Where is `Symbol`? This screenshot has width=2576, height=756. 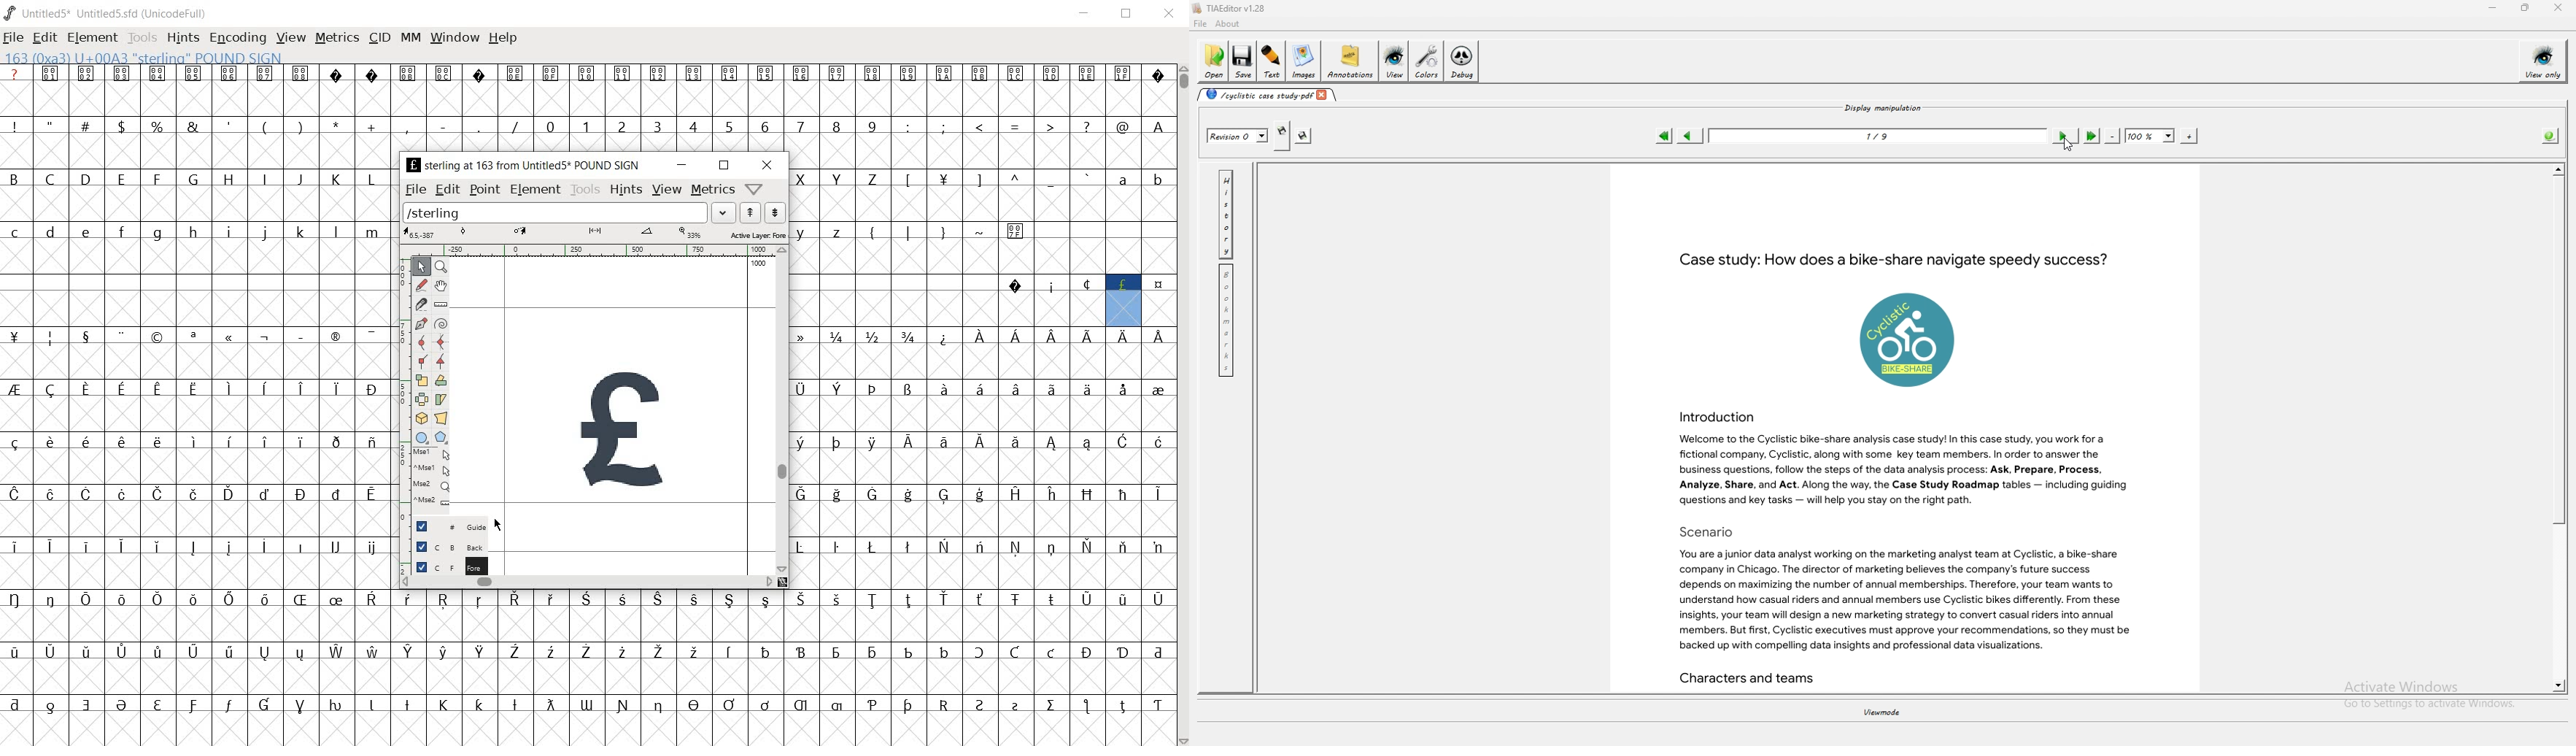
Symbol is located at coordinates (155, 653).